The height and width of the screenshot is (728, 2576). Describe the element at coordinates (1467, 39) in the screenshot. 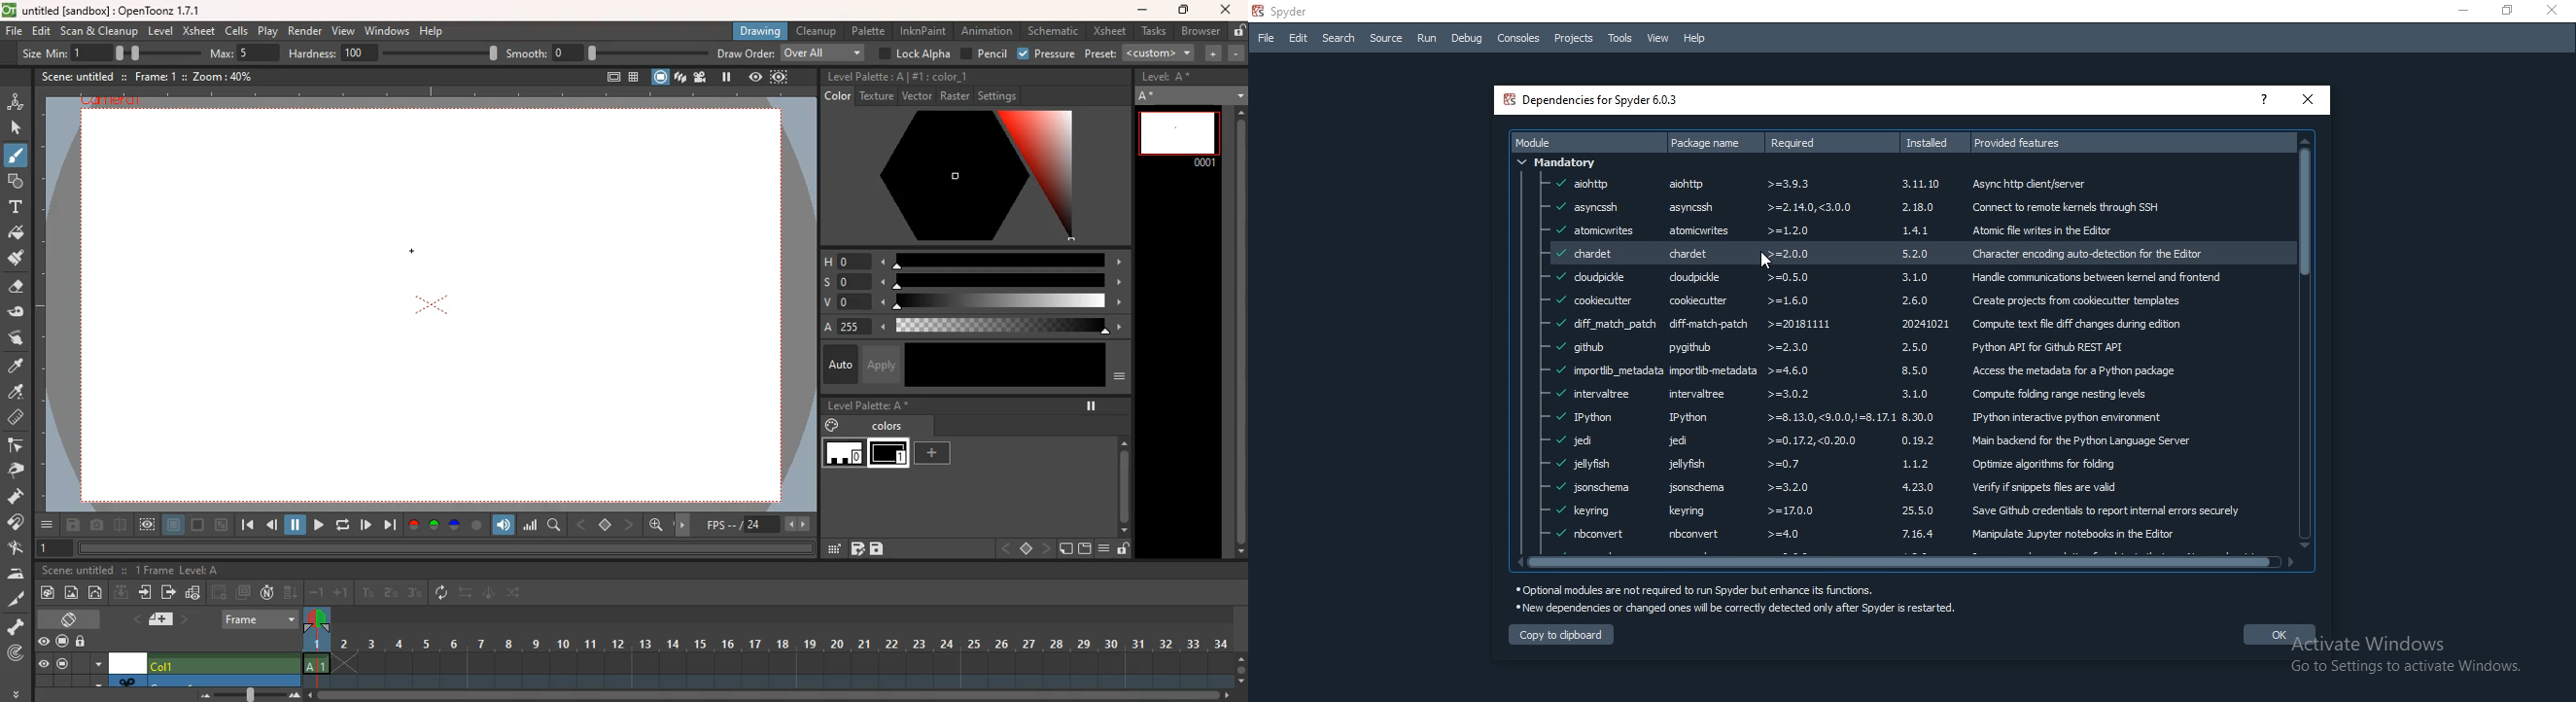

I see `Debug` at that location.